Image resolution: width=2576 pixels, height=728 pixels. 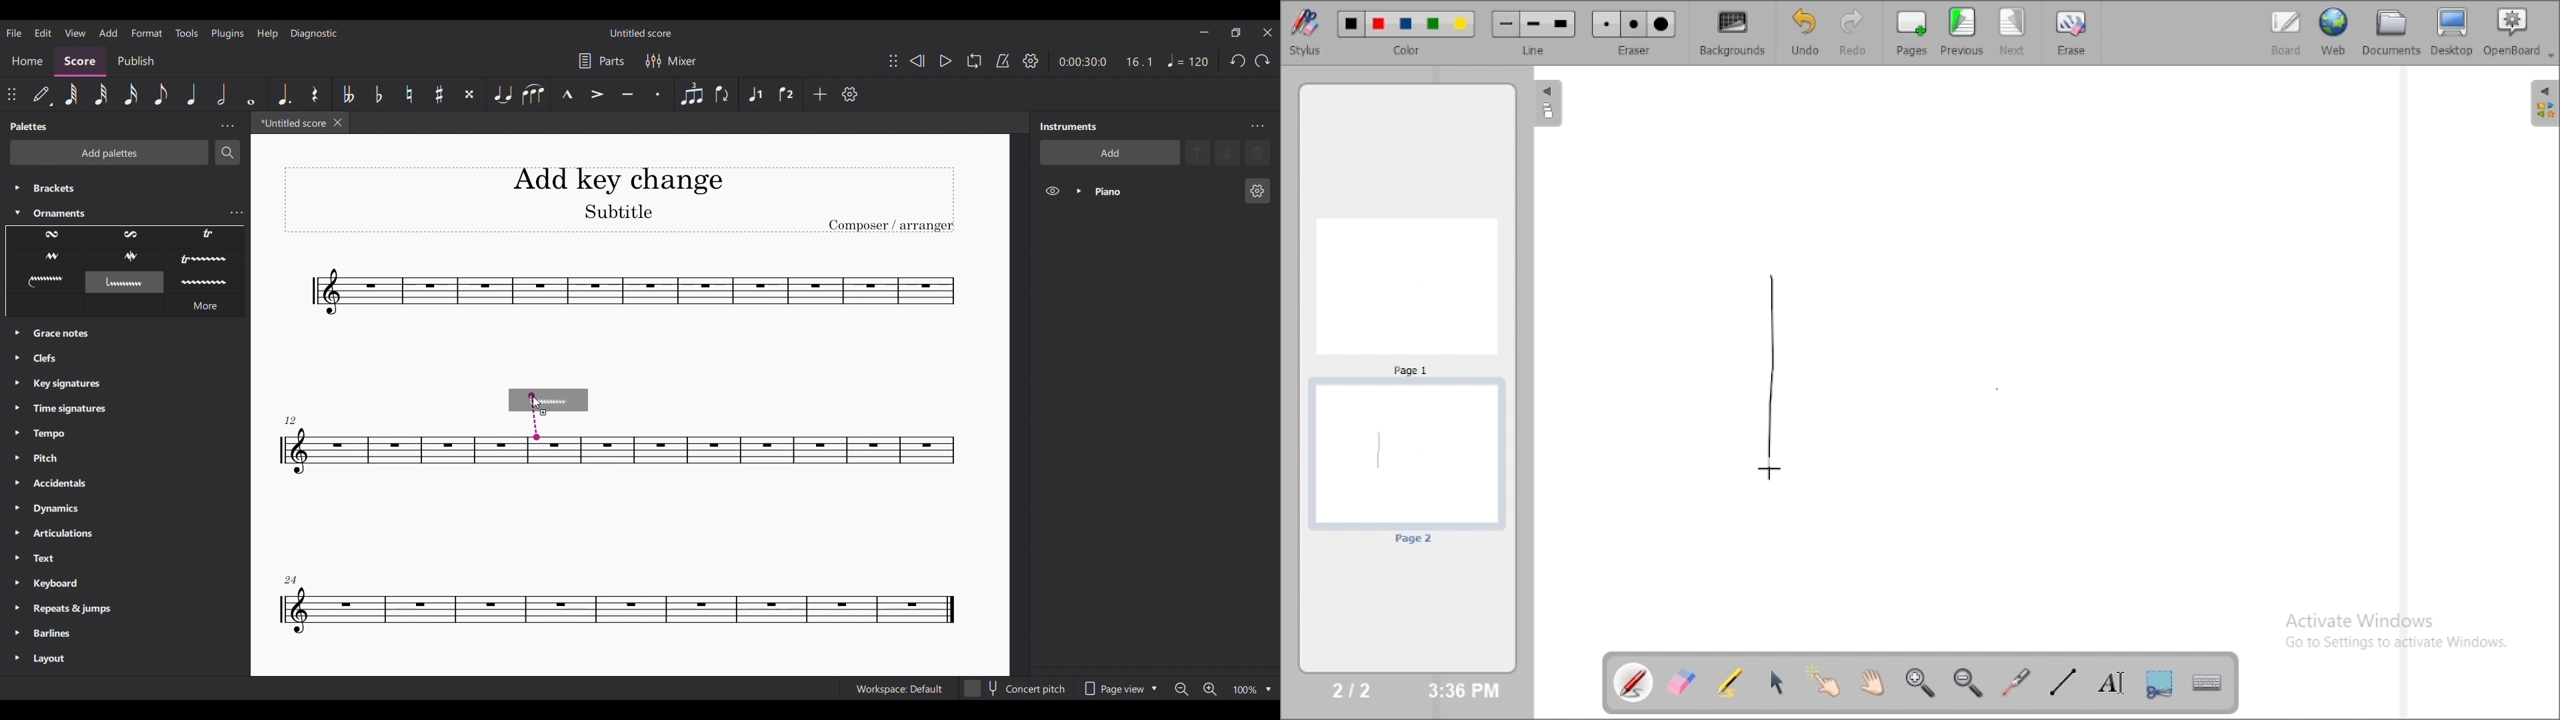 What do you see at coordinates (658, 94) in the screenshot?
I see `Staccato` at bounding box center [658, 94].